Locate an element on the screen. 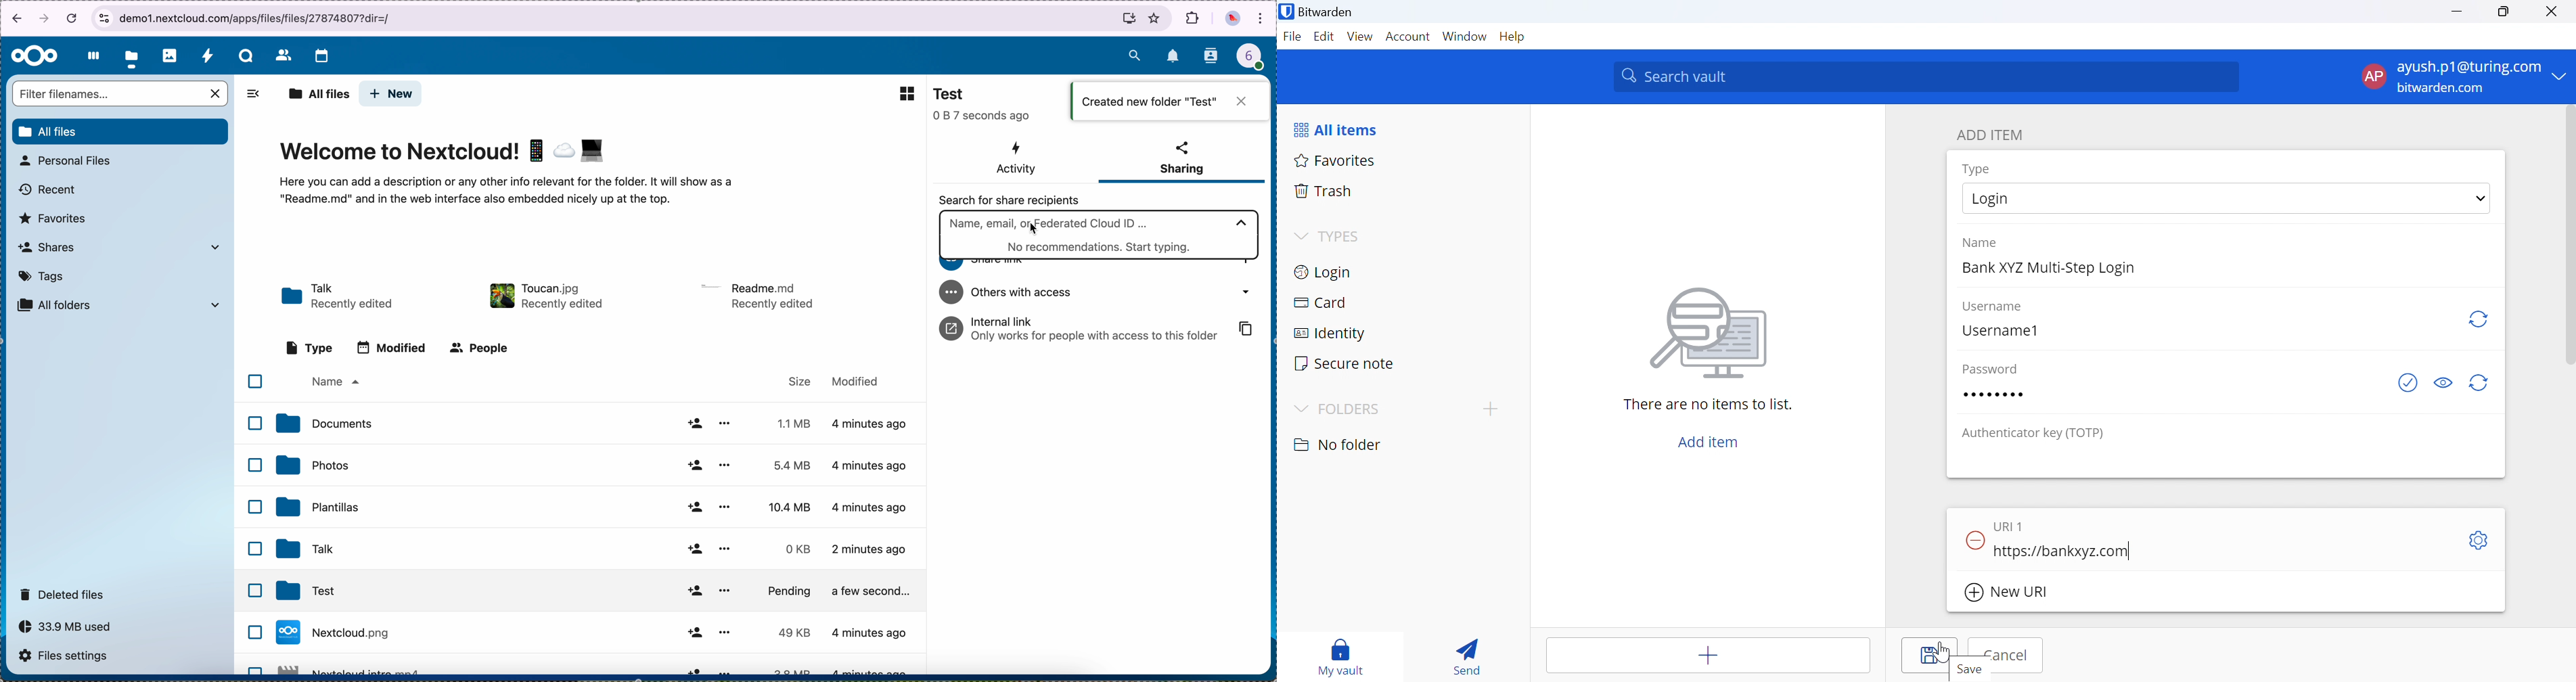 The image size is (2576, 700). Test is located at coordinates (954, 94).